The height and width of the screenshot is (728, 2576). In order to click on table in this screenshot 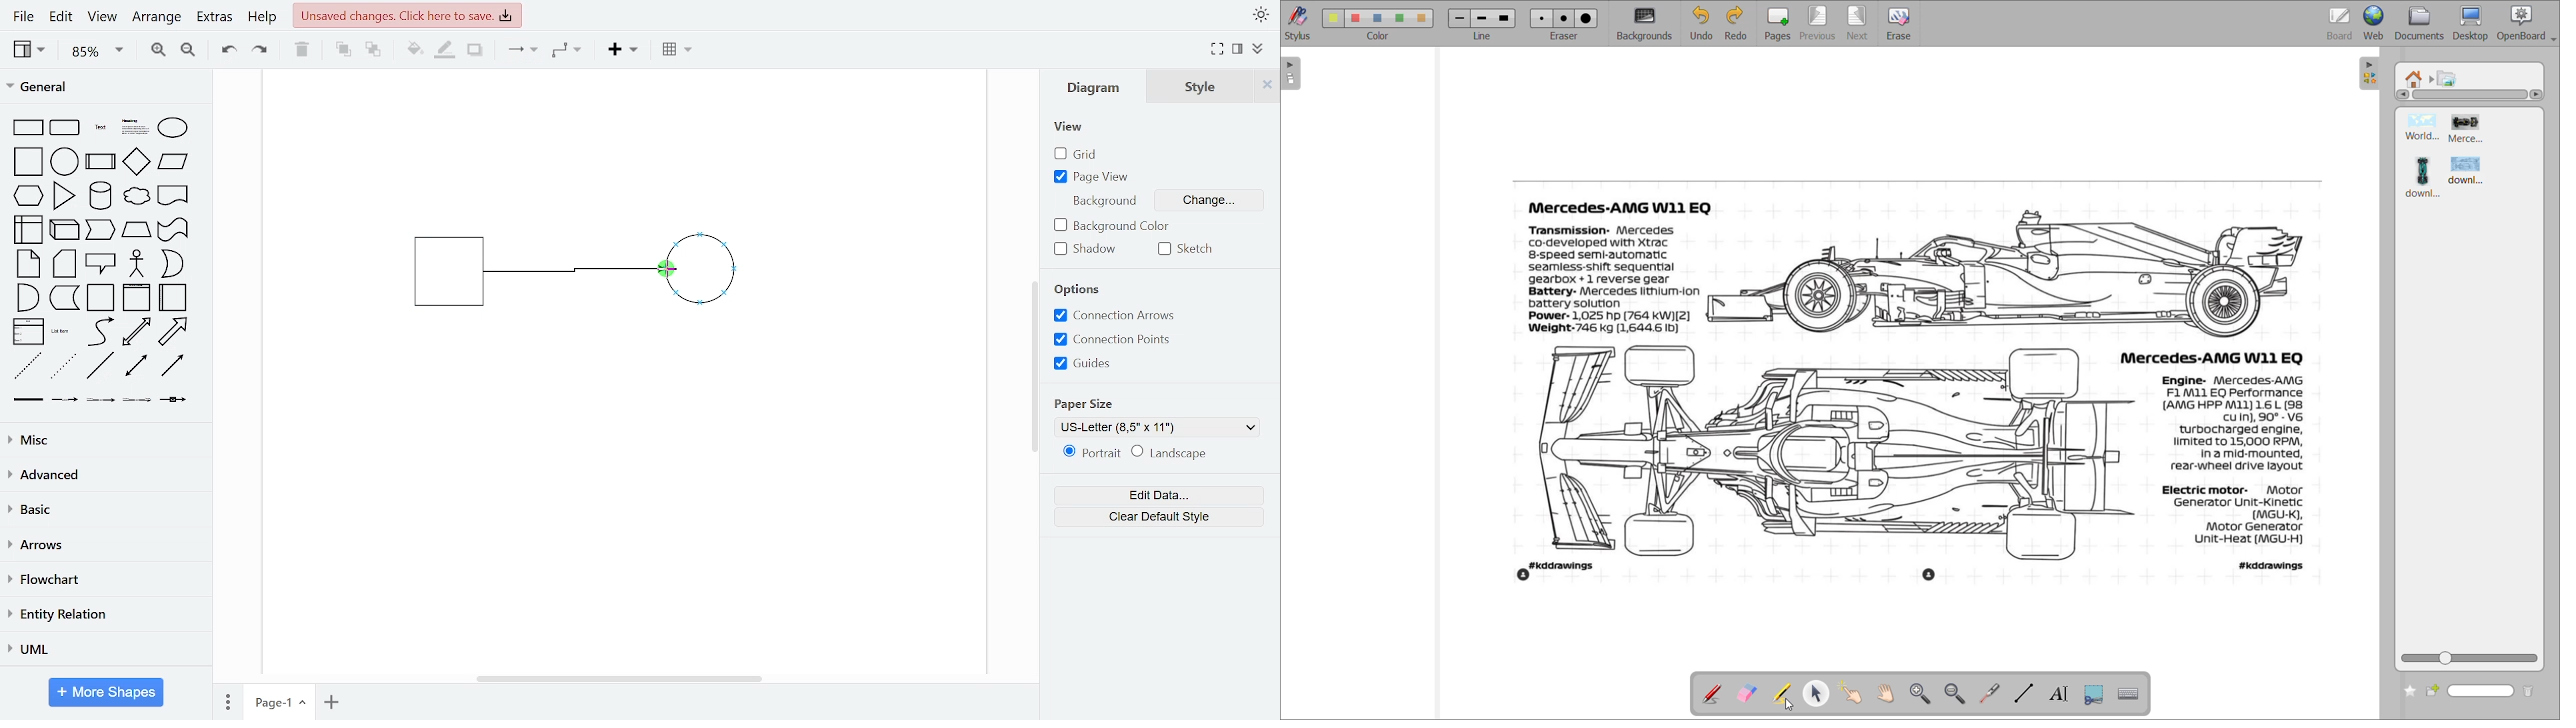, I will do `click(679, 51)`.